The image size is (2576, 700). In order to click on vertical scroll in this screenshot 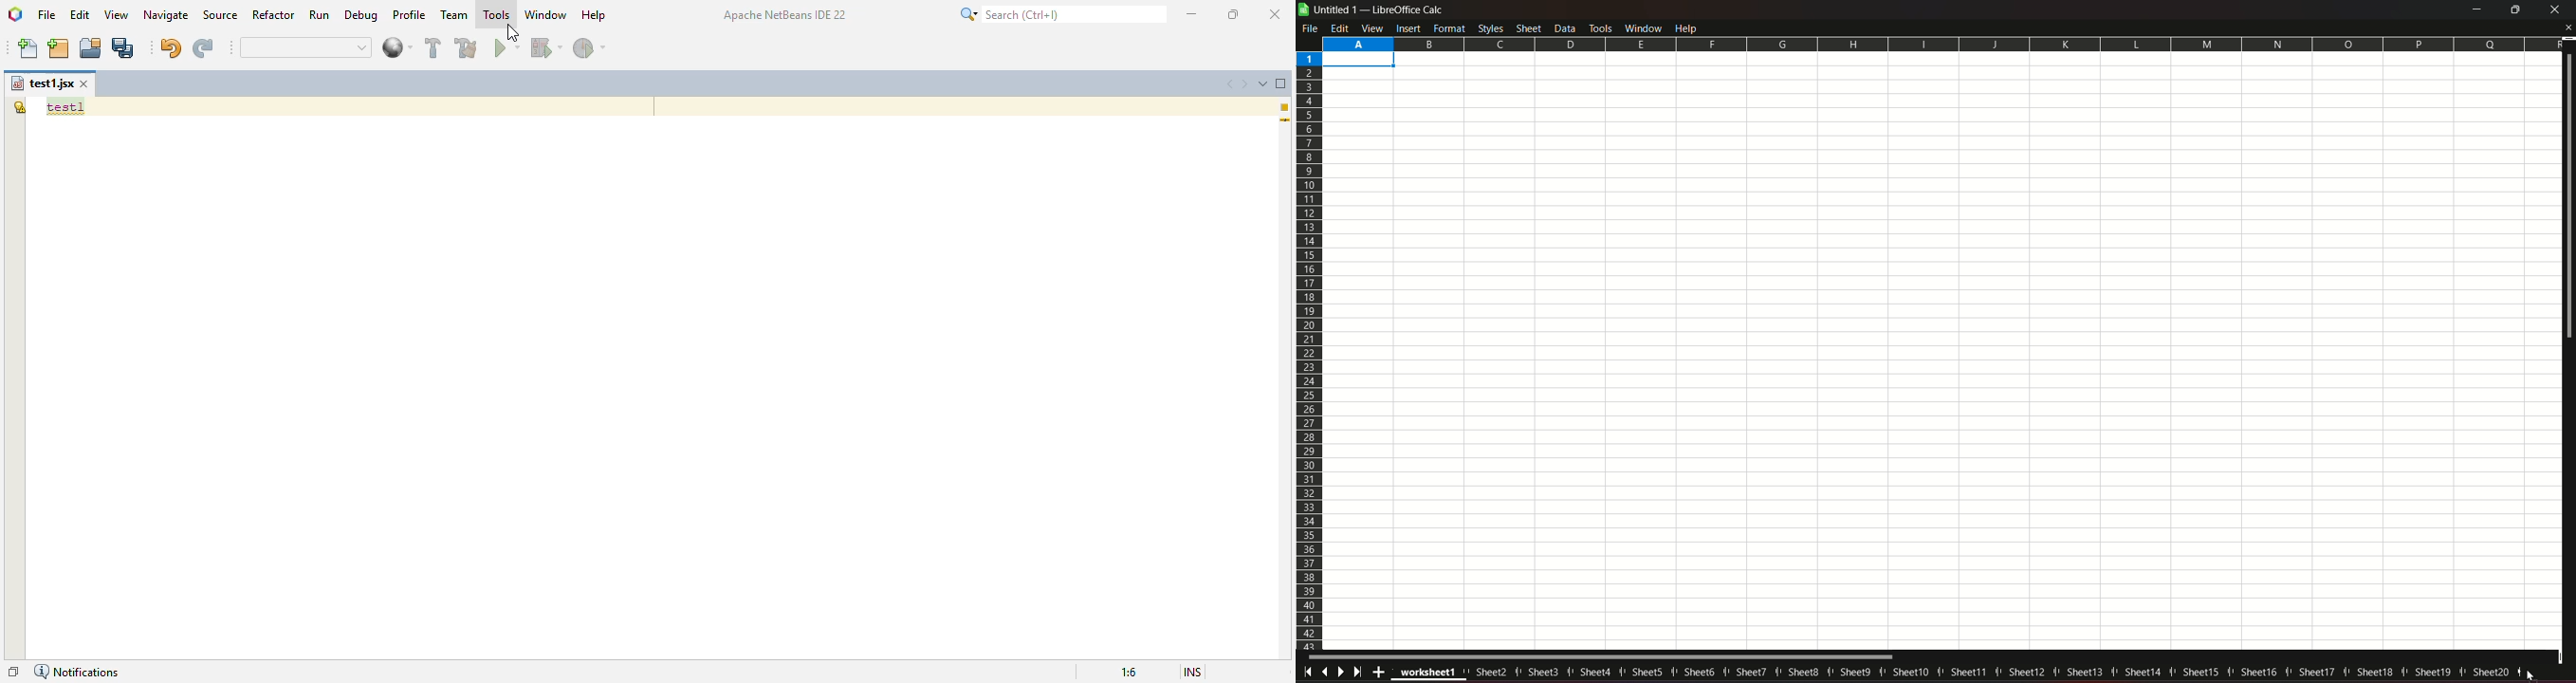, I will do `click(2568, 199)`.